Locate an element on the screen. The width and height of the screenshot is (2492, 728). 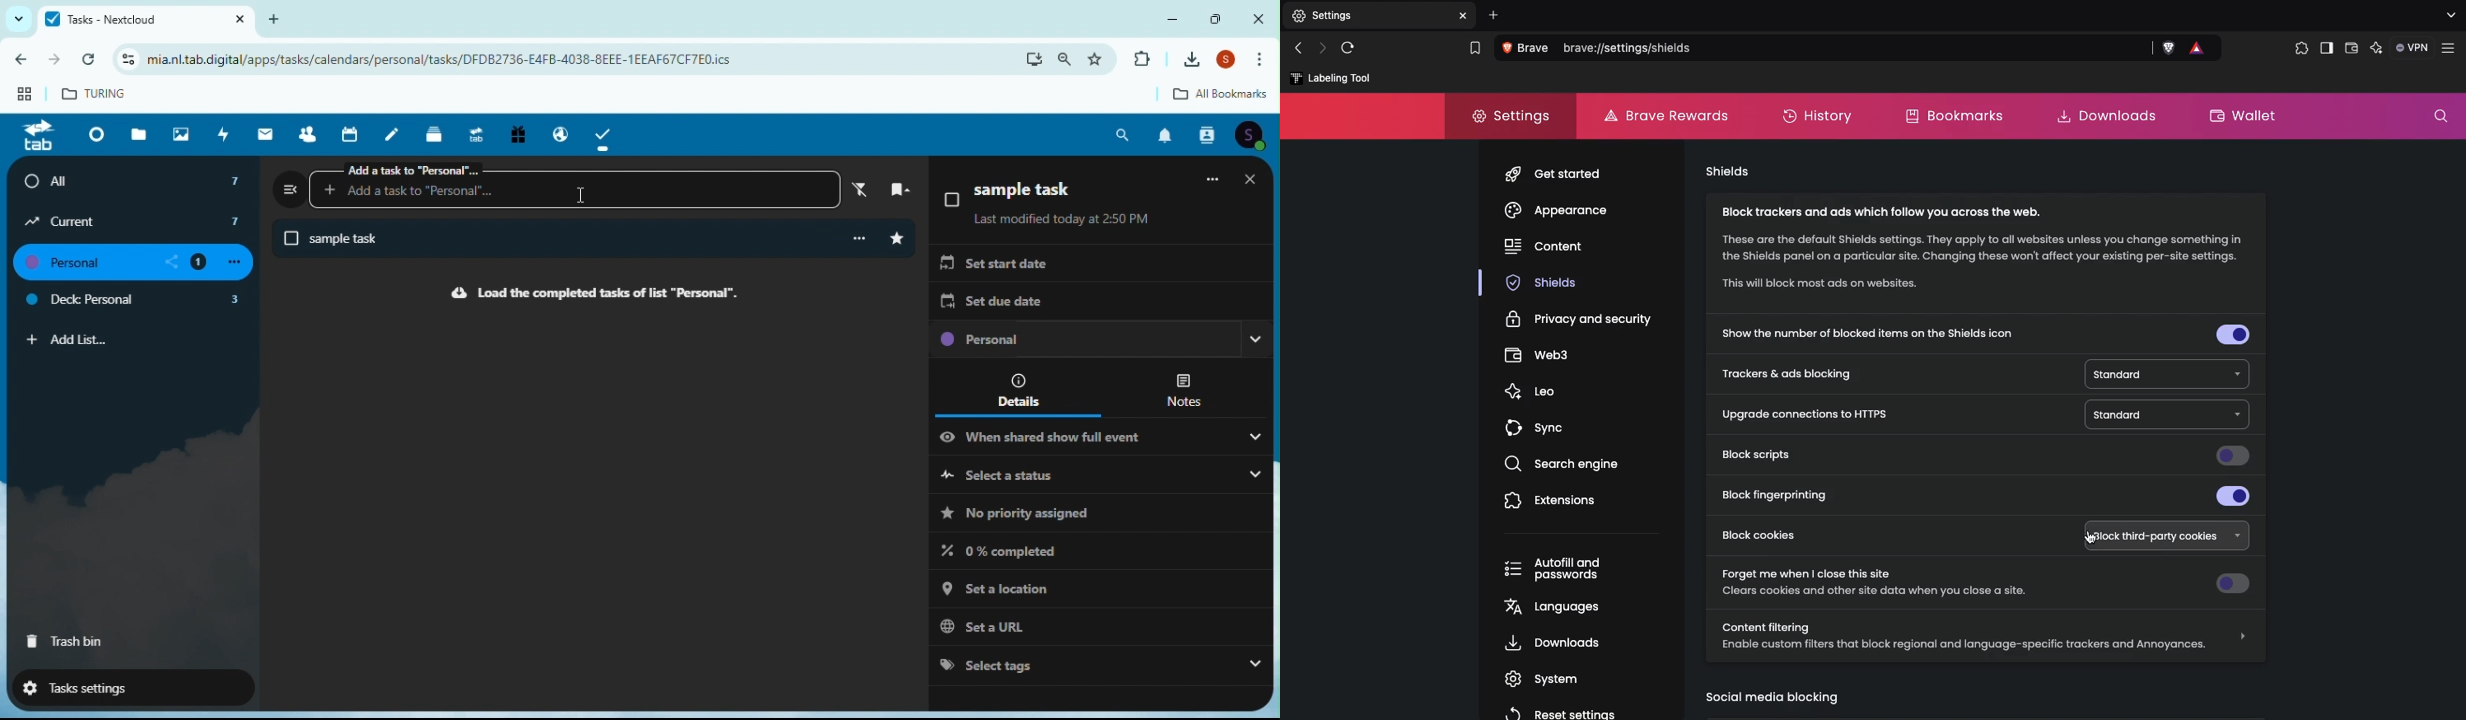
load completed tasks is located at coordinates (589, 293).